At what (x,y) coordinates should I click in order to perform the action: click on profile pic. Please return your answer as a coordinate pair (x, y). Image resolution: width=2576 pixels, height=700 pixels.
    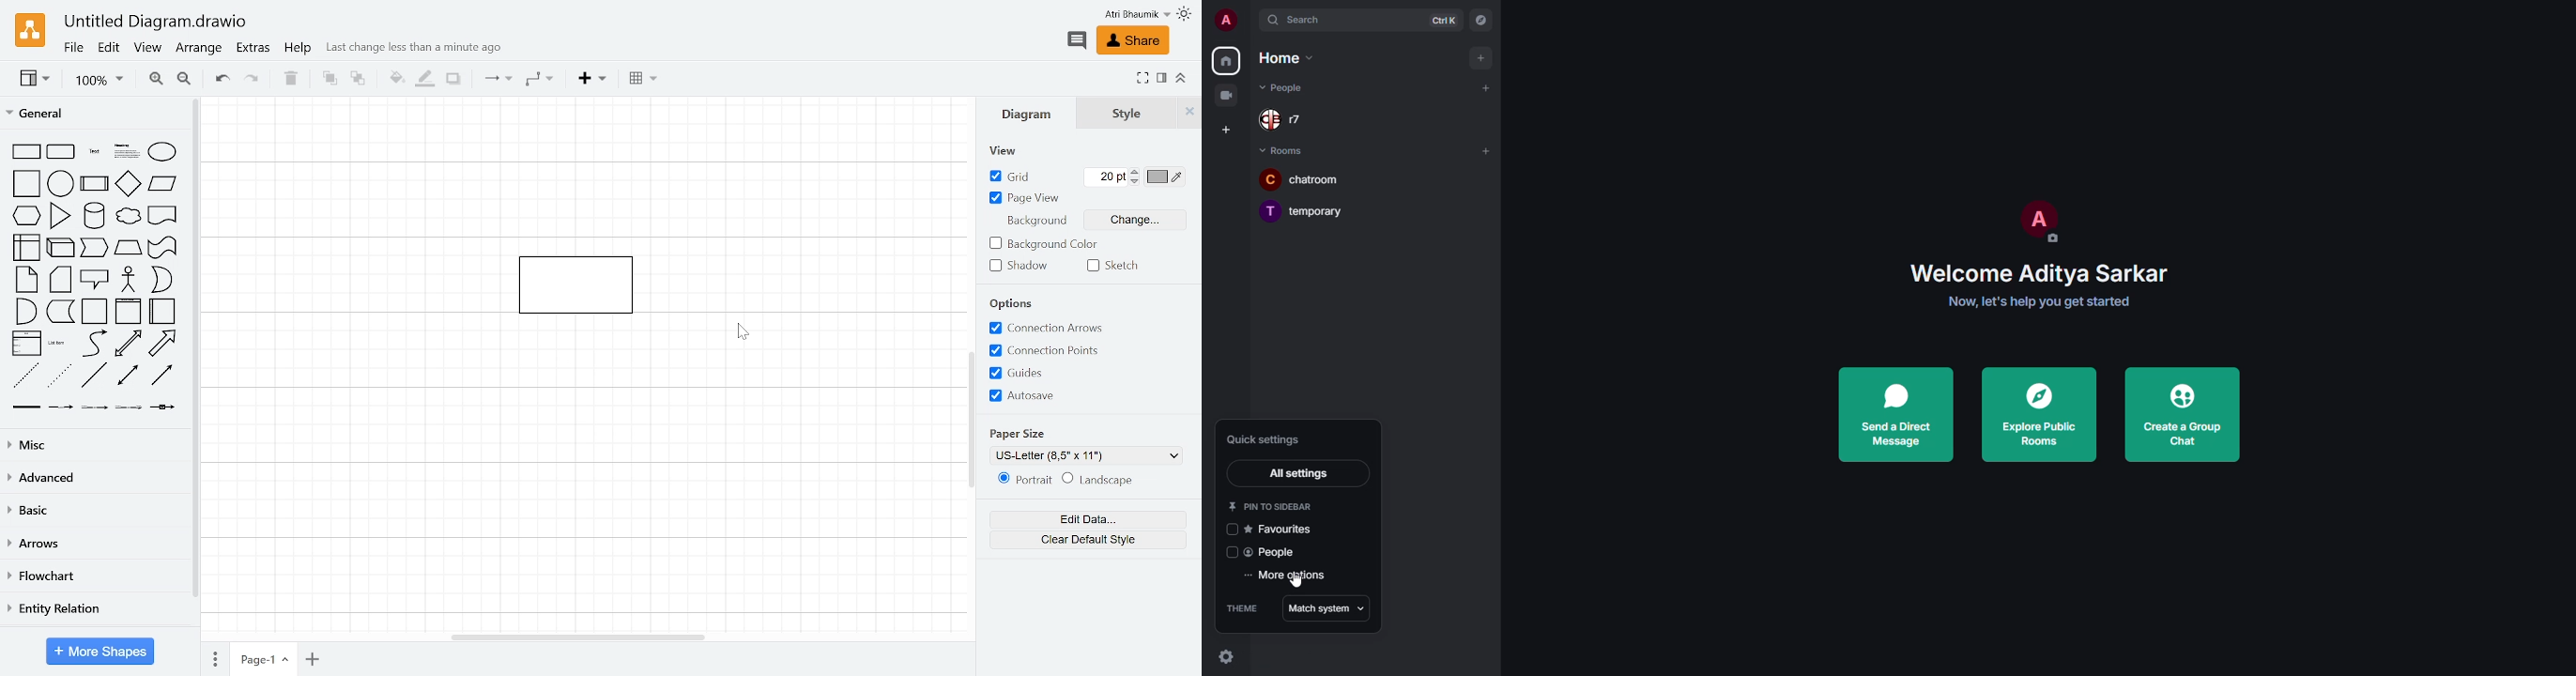
    Looking at the image, I should click on (2038, 222).